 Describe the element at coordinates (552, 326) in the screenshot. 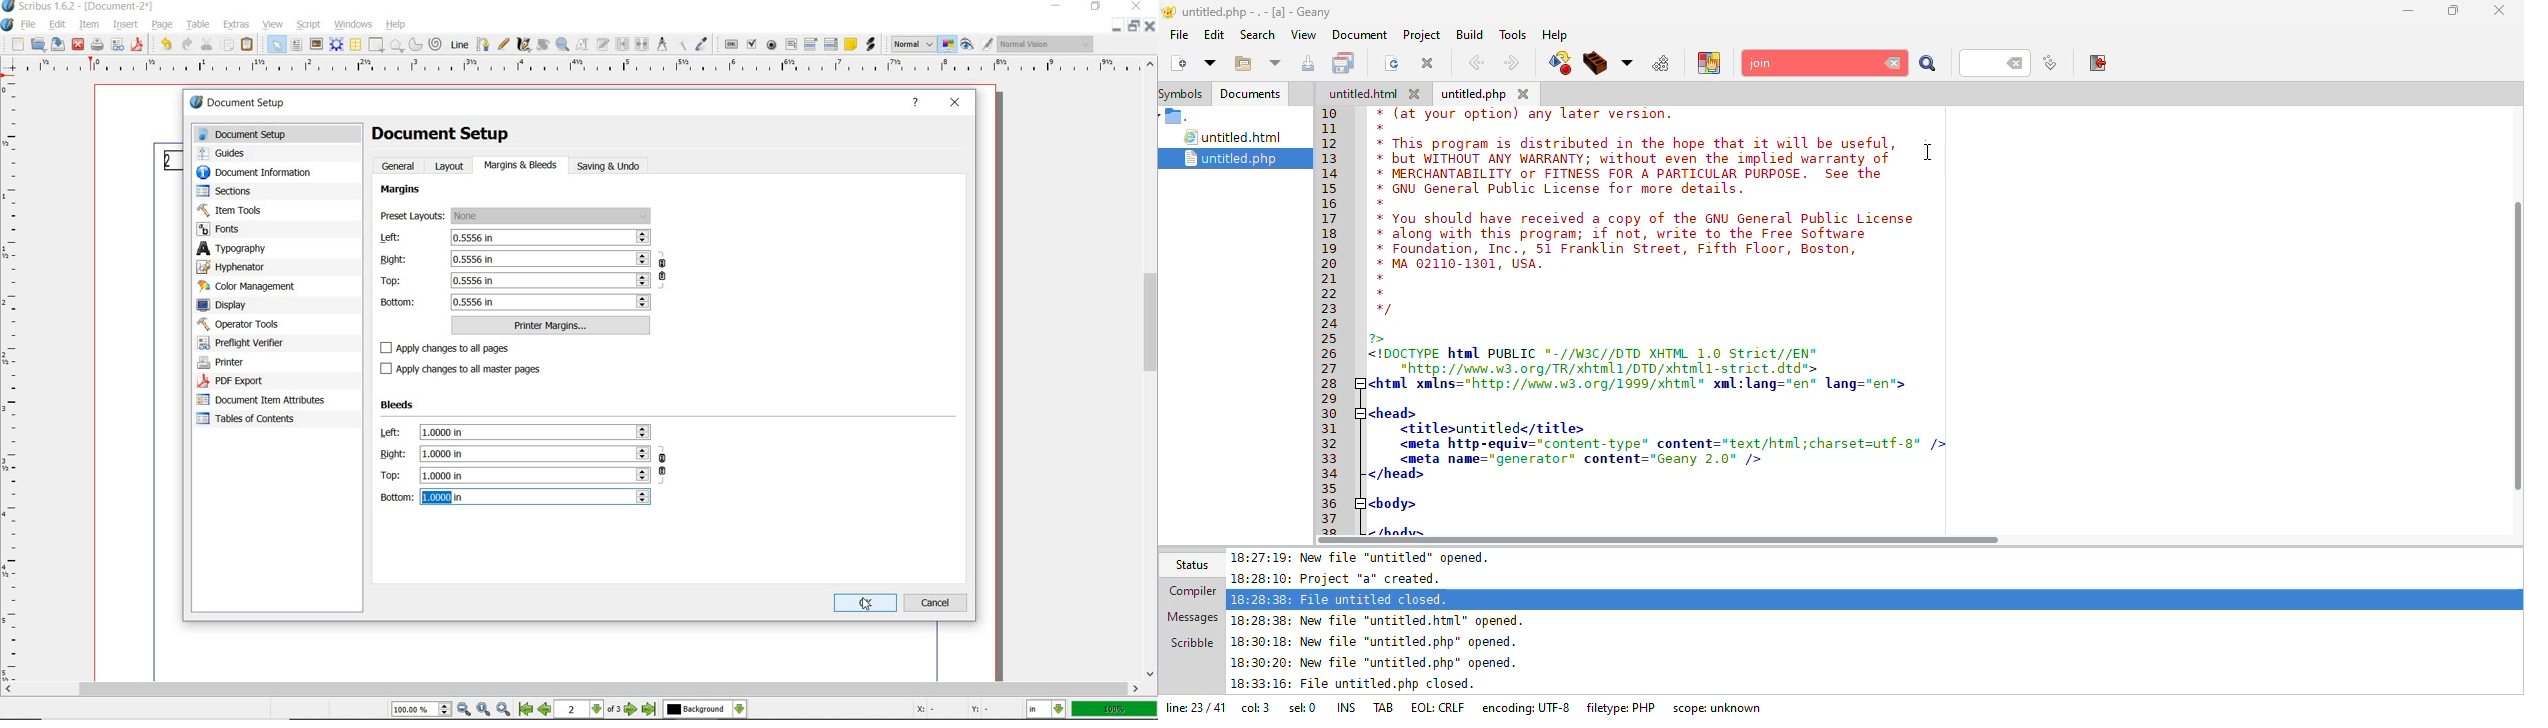

I see `printer margins` at that location.